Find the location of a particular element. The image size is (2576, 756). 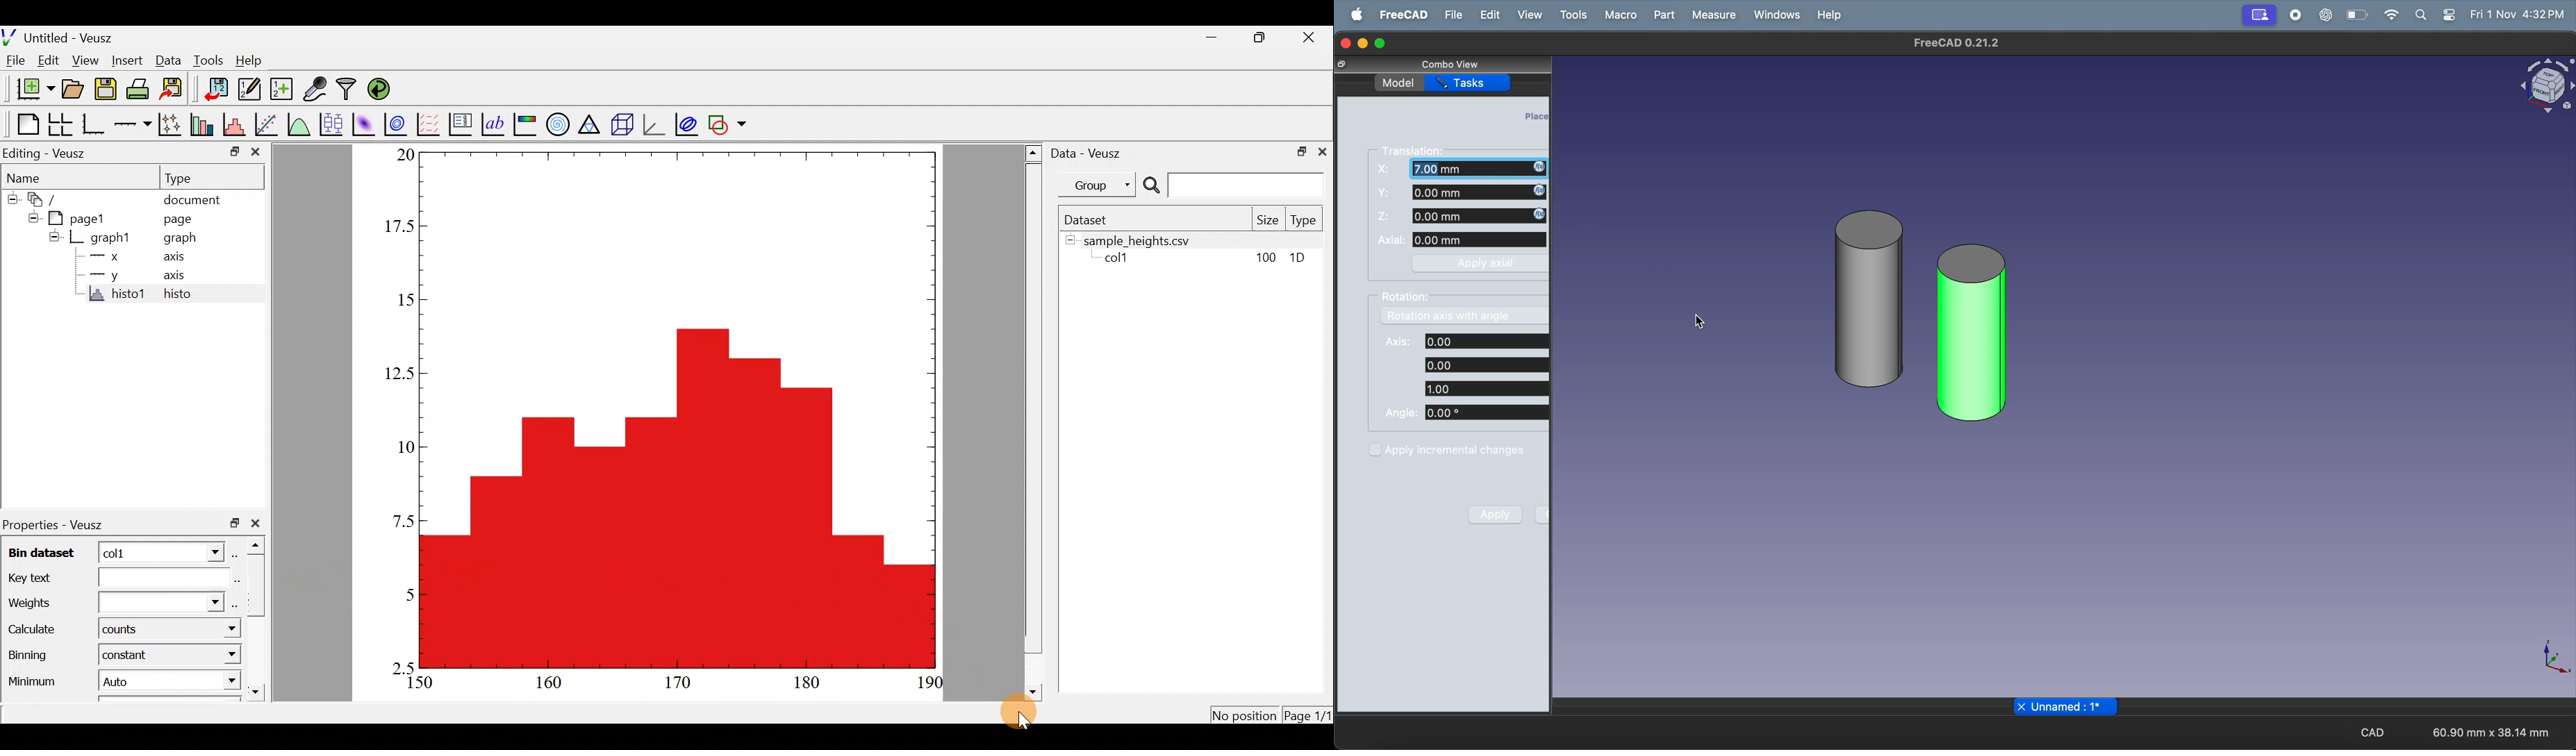

hide is located at coordinates (1070, 240).